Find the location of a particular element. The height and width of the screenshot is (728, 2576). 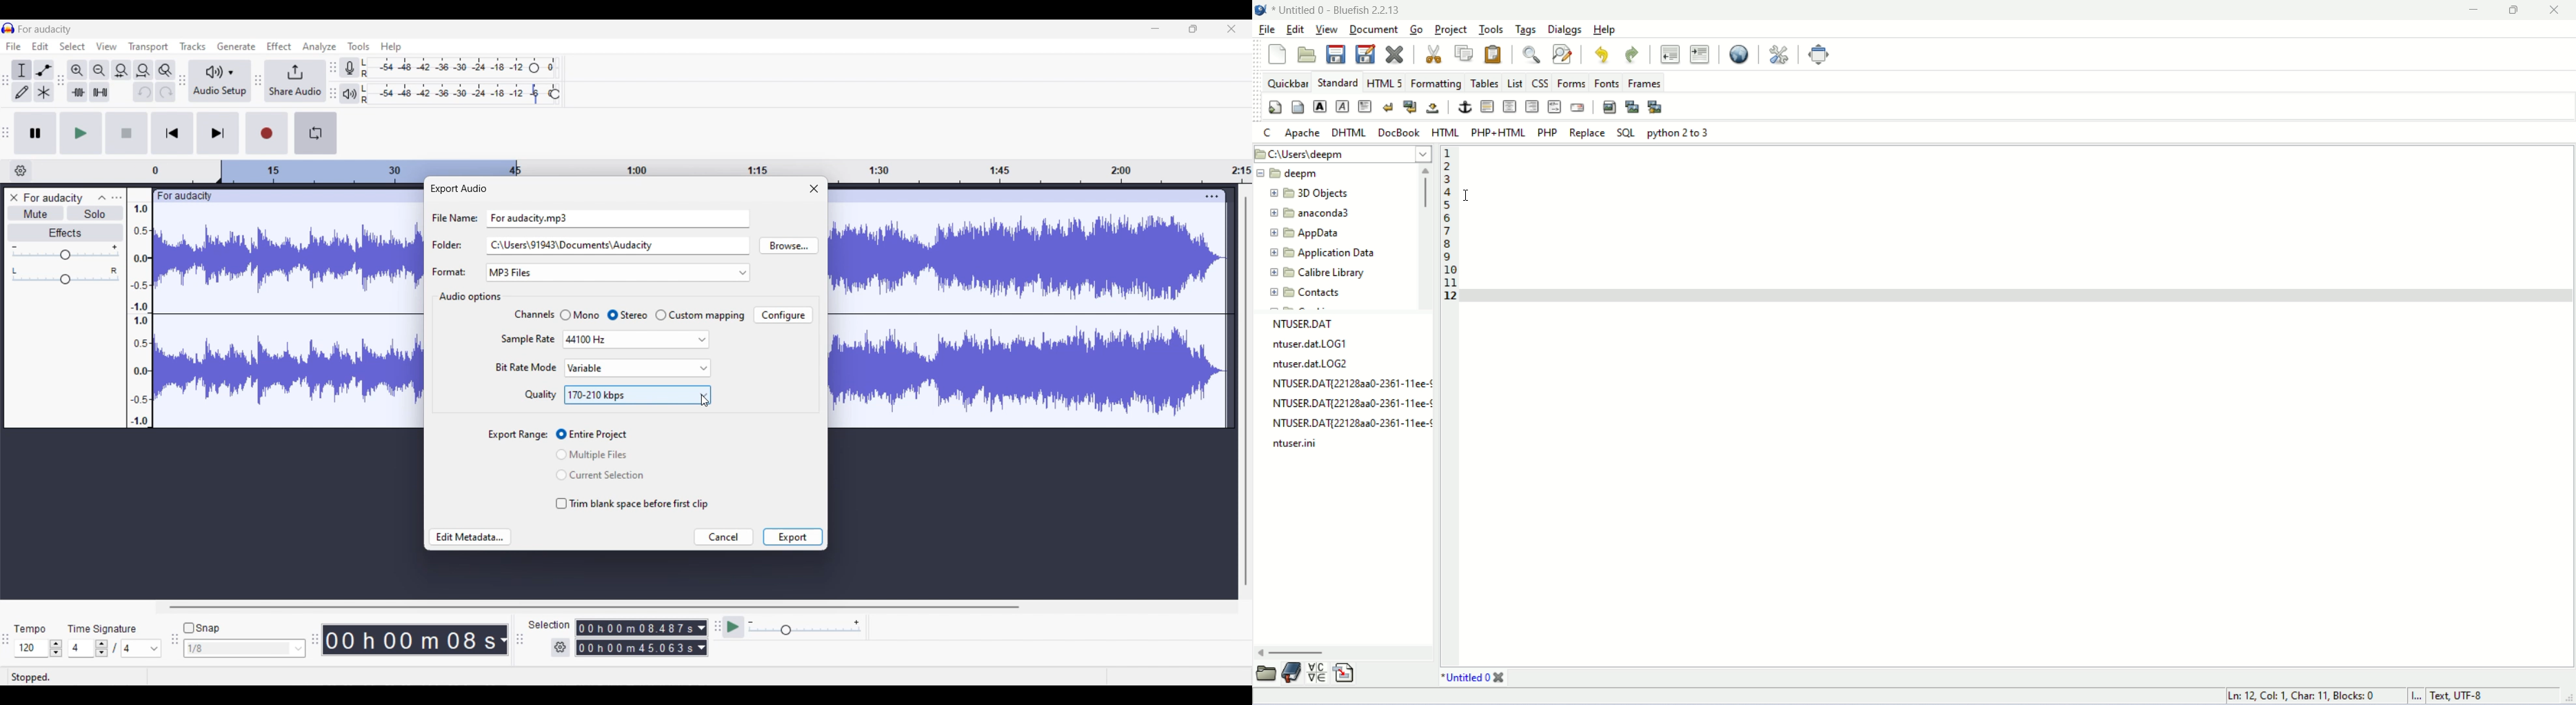

frames is located at coordinates (1643, 83).